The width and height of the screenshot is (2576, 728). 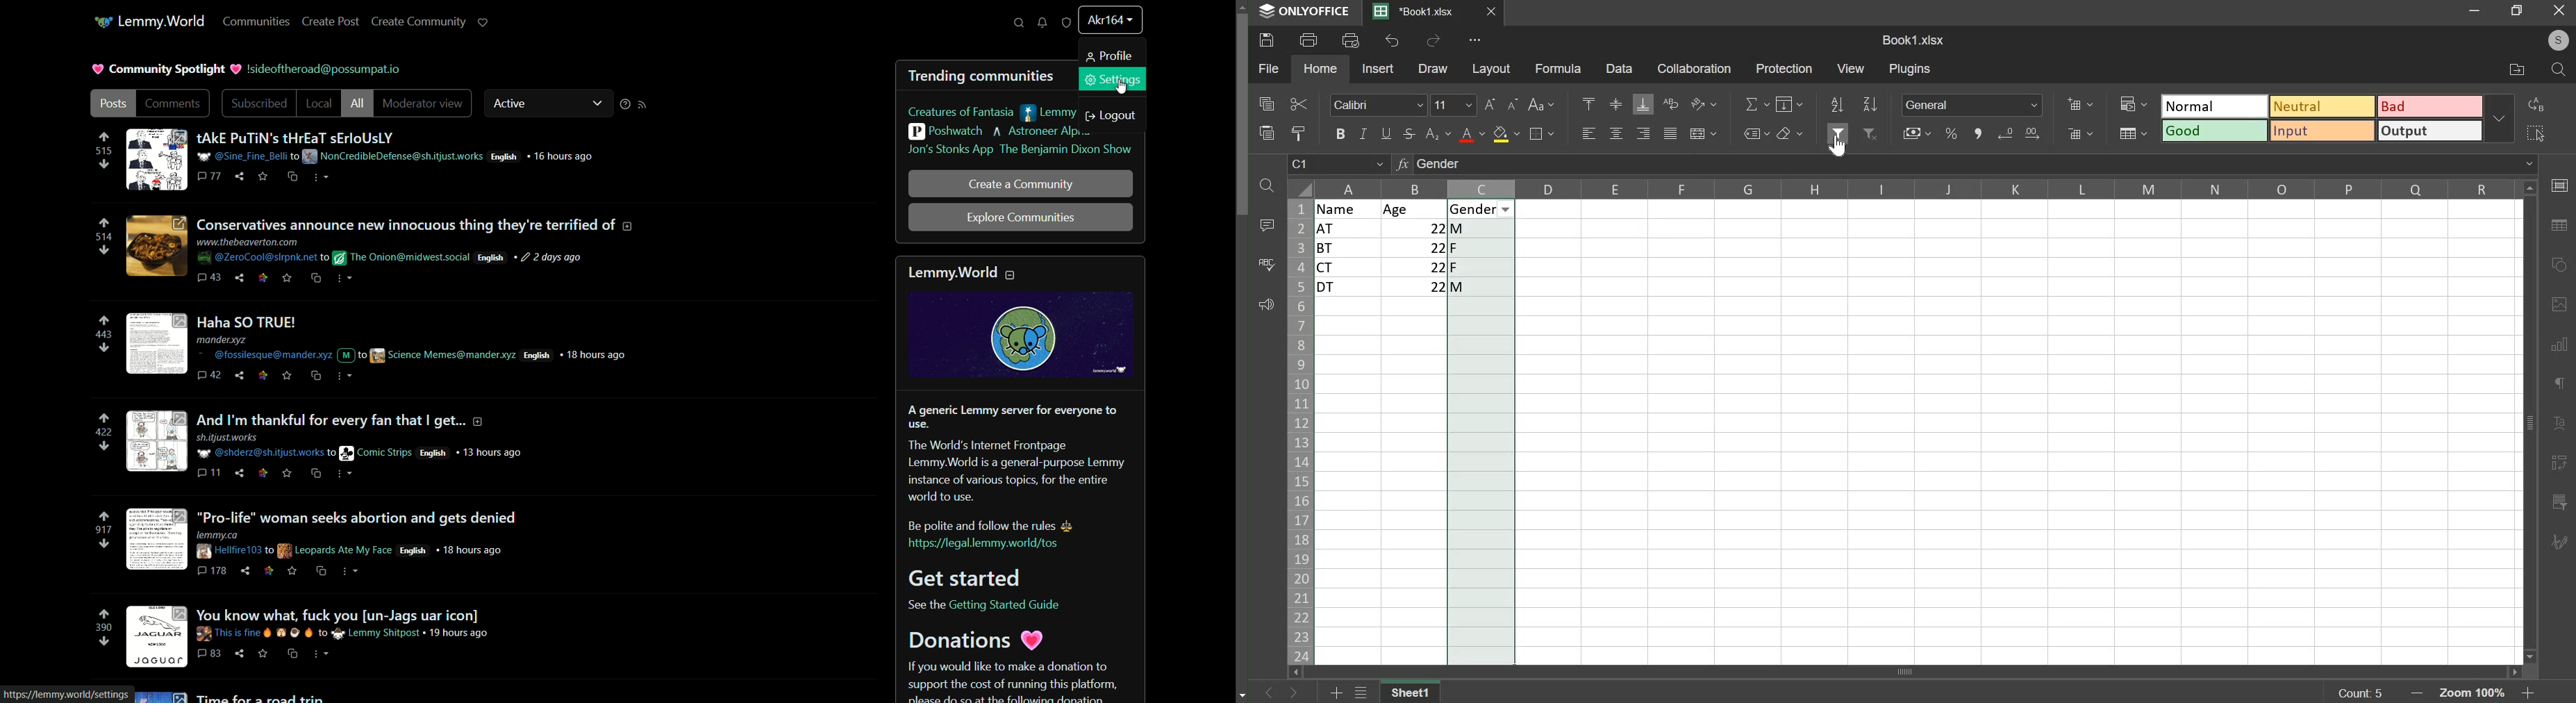 What do you see at coordinates (1363, 133) in the screenshot?
I see `italic` at bounding box center [1363, 133].